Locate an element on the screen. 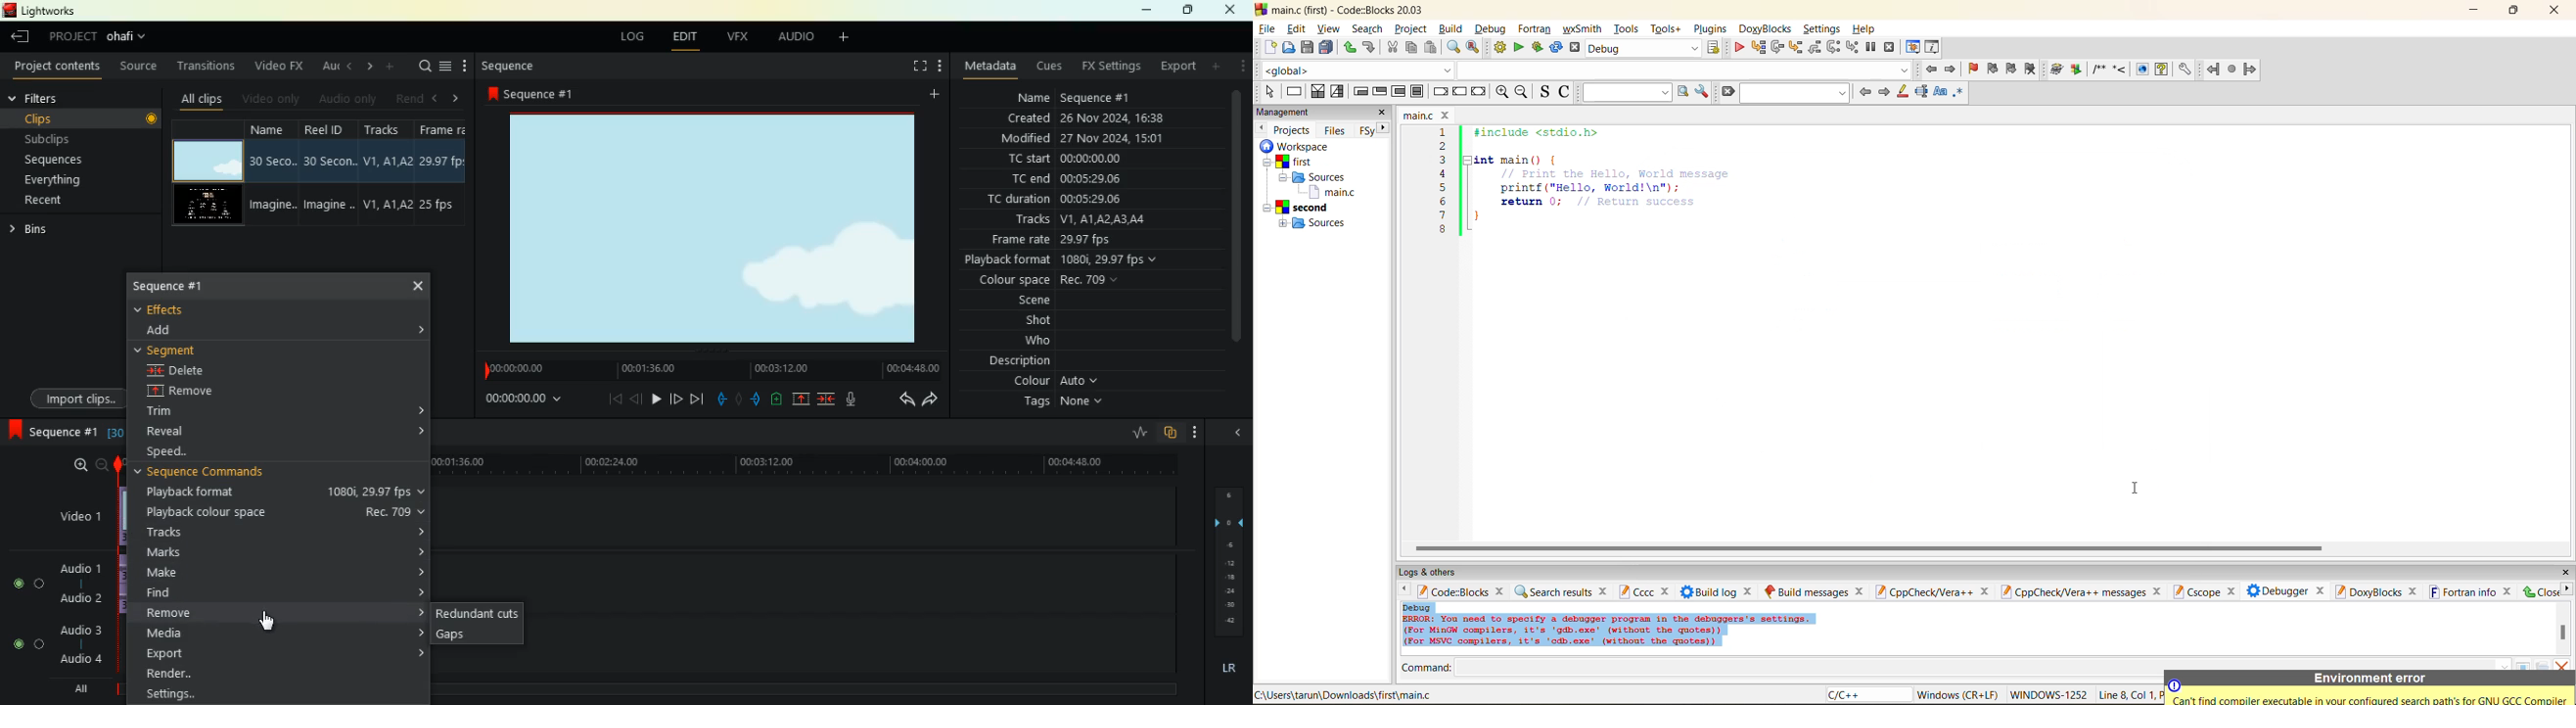 Image resolution: width=2576 pixels, height=728 pixels. close  is located at coordinates (2557, 10).